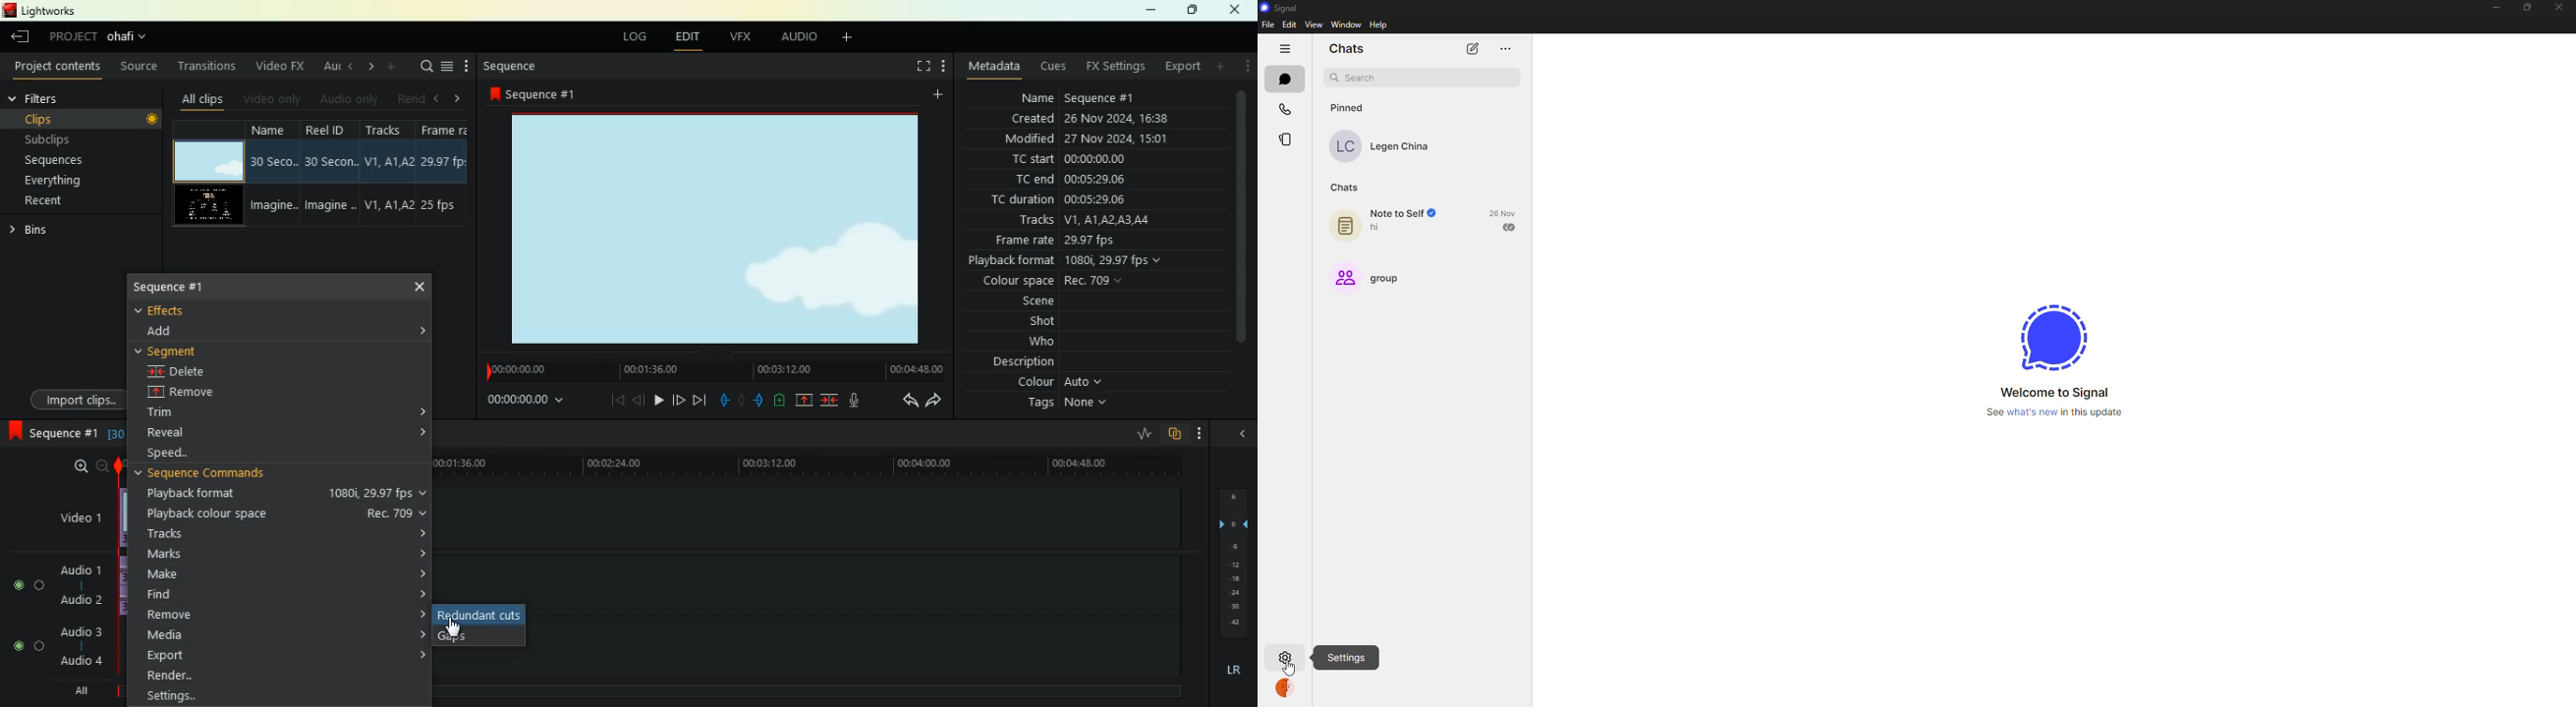 This screenshot has width=2576, height=728. I want to click on timeline, so click(813, 464).